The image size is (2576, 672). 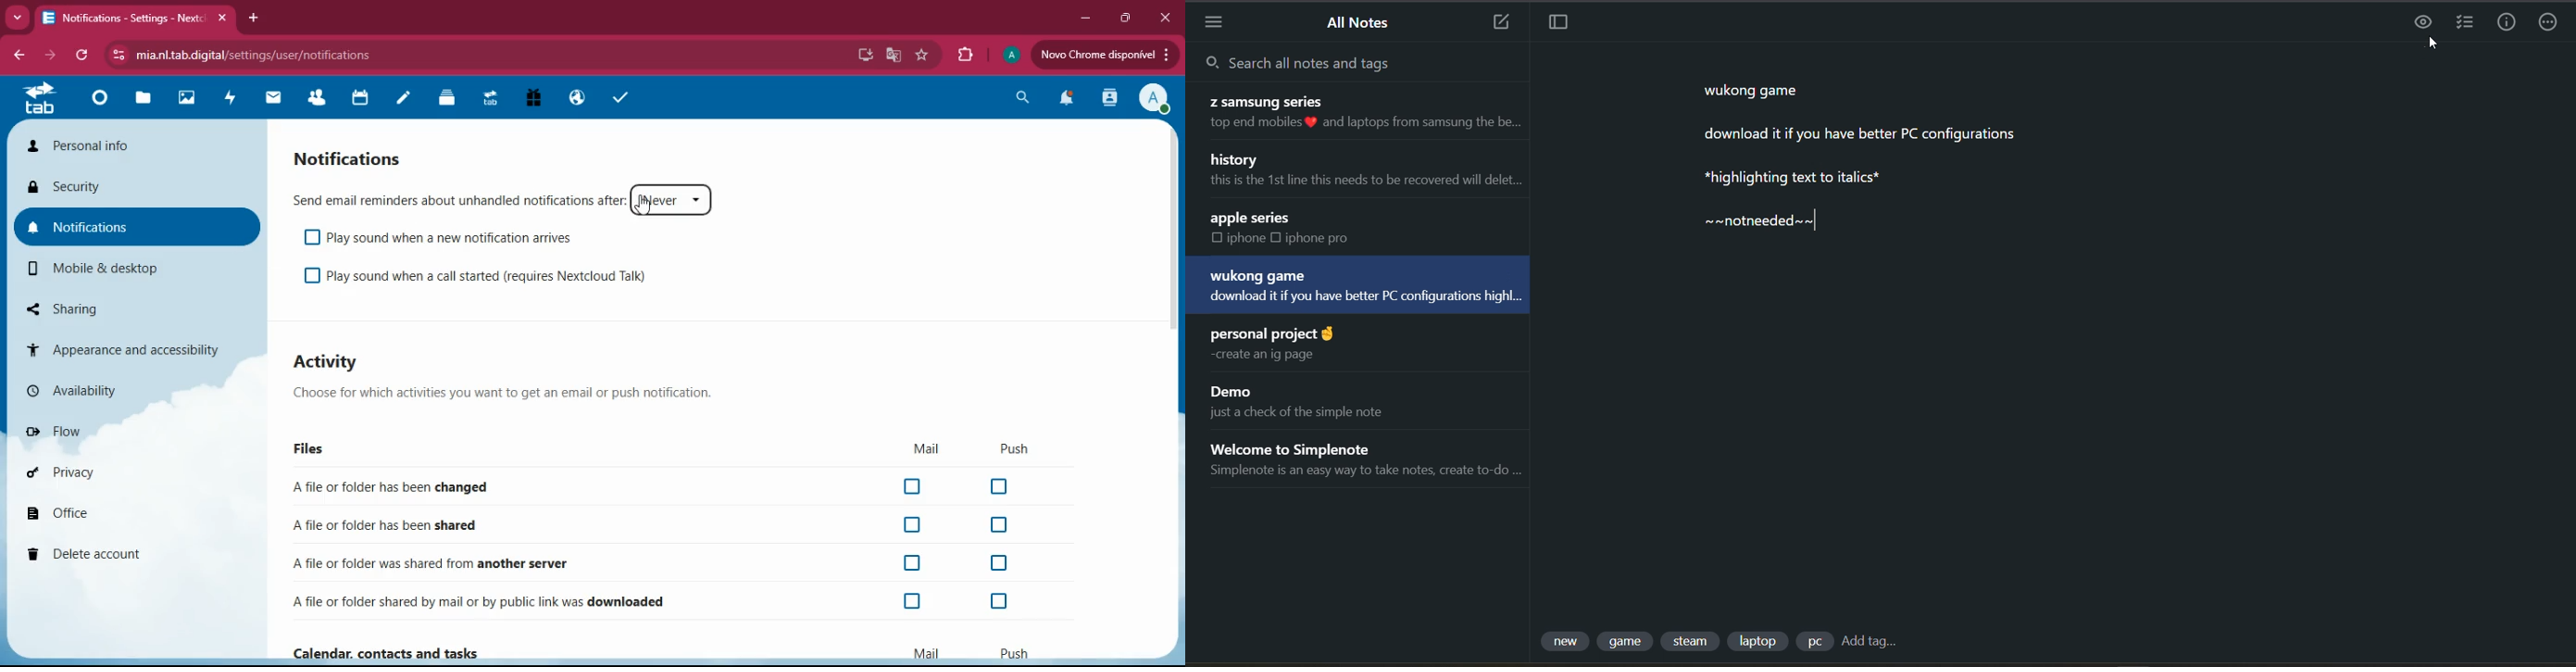 What do you see at coordinates (1064, 101) in the screenshot?
I see `notifications` at bounding box center [1064, 101].